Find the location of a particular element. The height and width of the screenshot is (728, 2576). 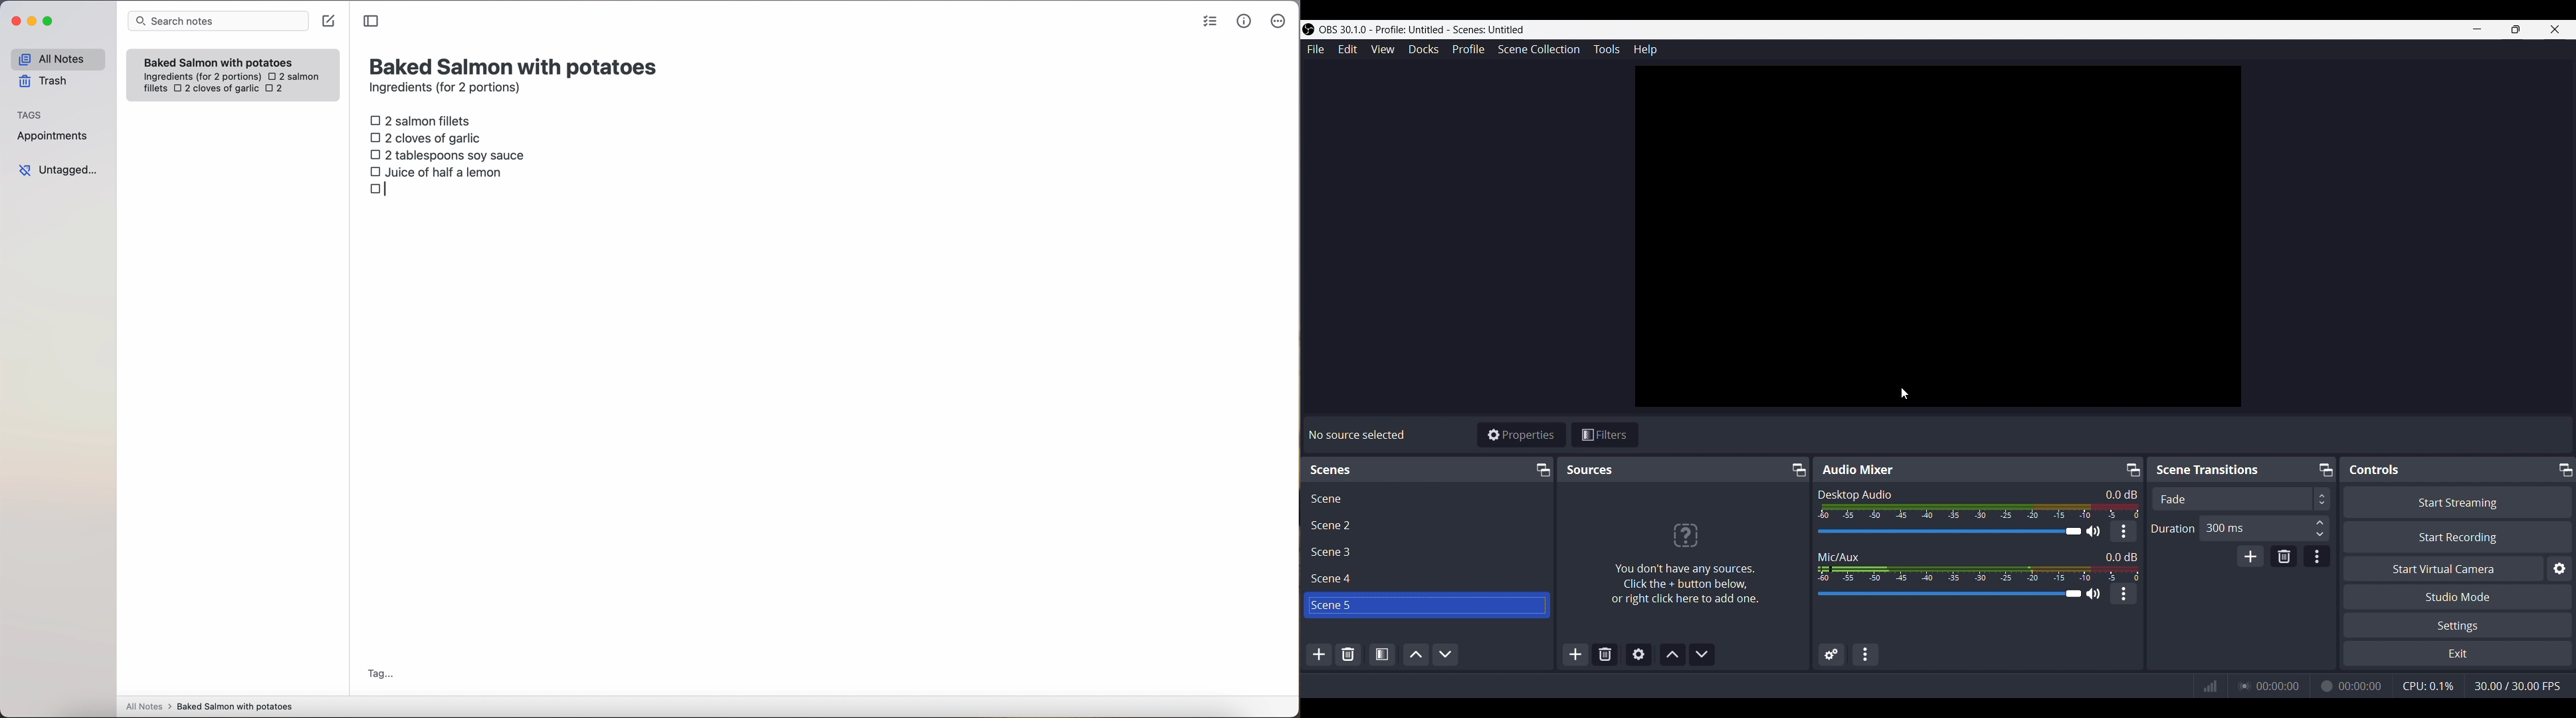

maximize is located at coordinates (50, 21).